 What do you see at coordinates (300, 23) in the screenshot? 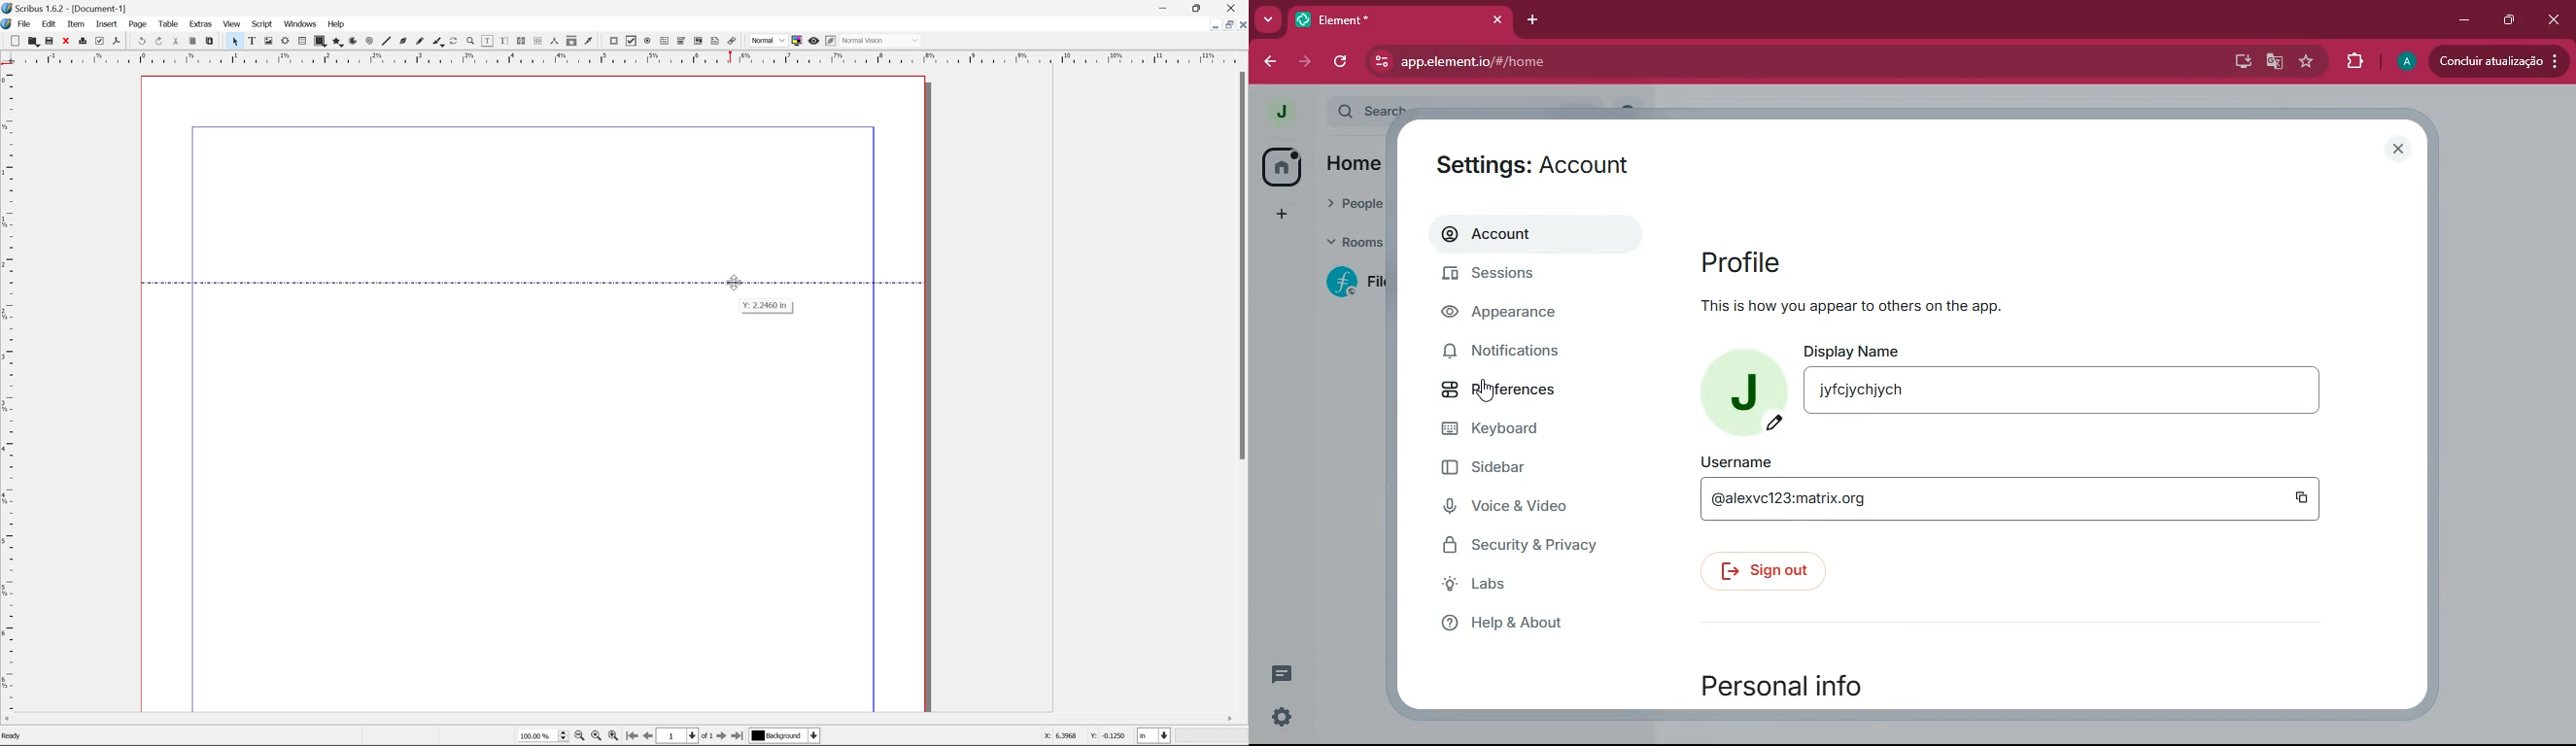
I see `windows` at bounding box center [300, 23].